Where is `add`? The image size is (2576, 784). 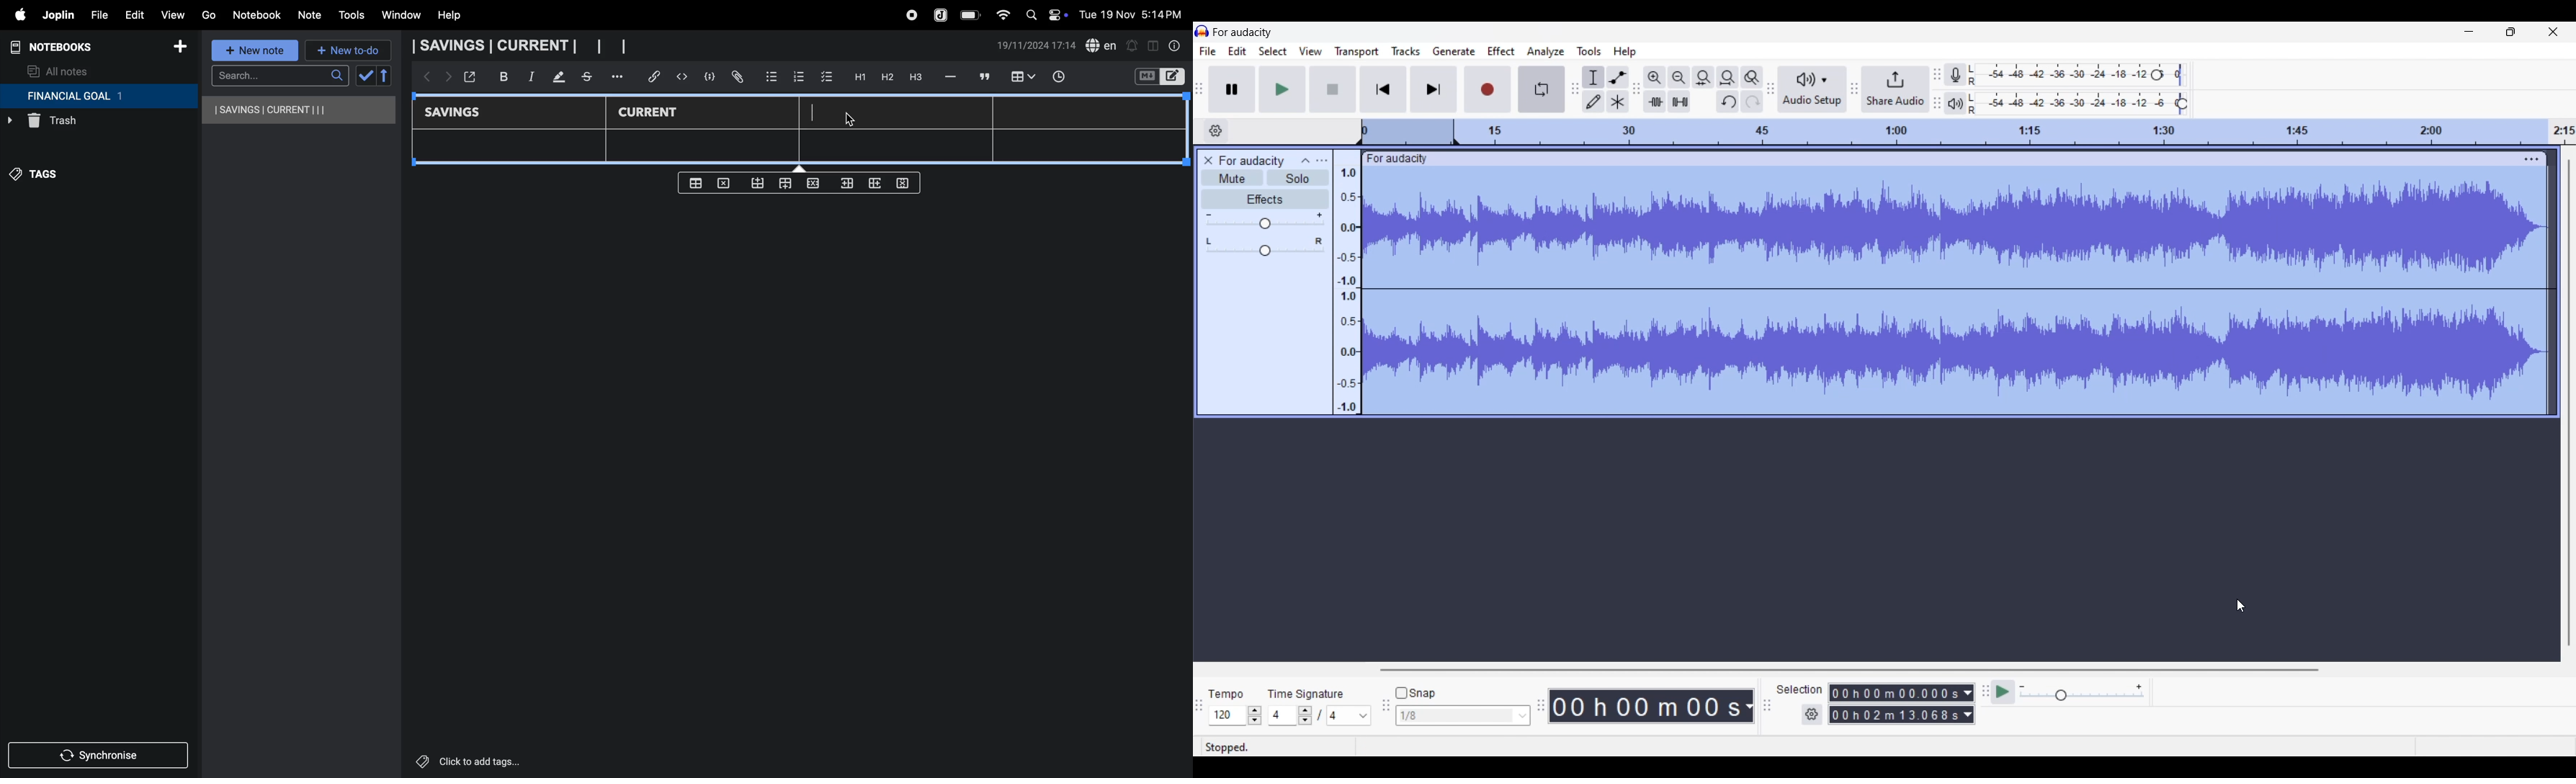
add is located at coordinates (180, 48).